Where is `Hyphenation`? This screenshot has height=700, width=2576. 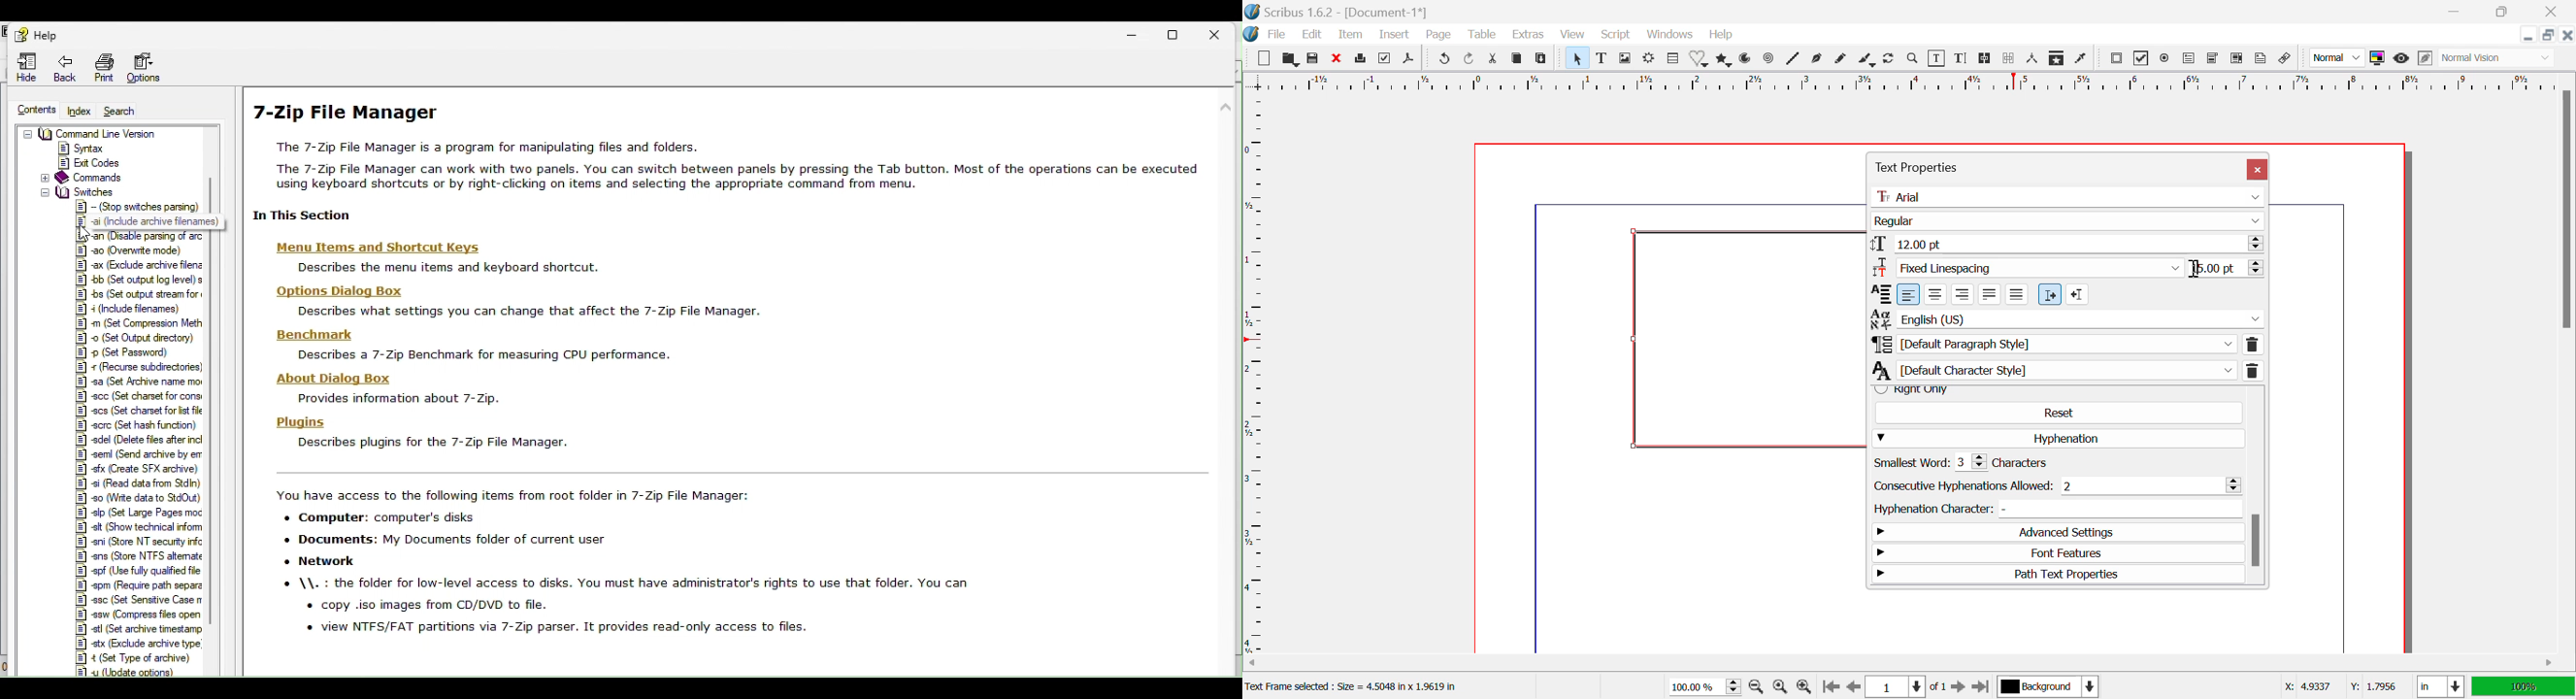
Hyphenation is located at coordinates (2059, 438).